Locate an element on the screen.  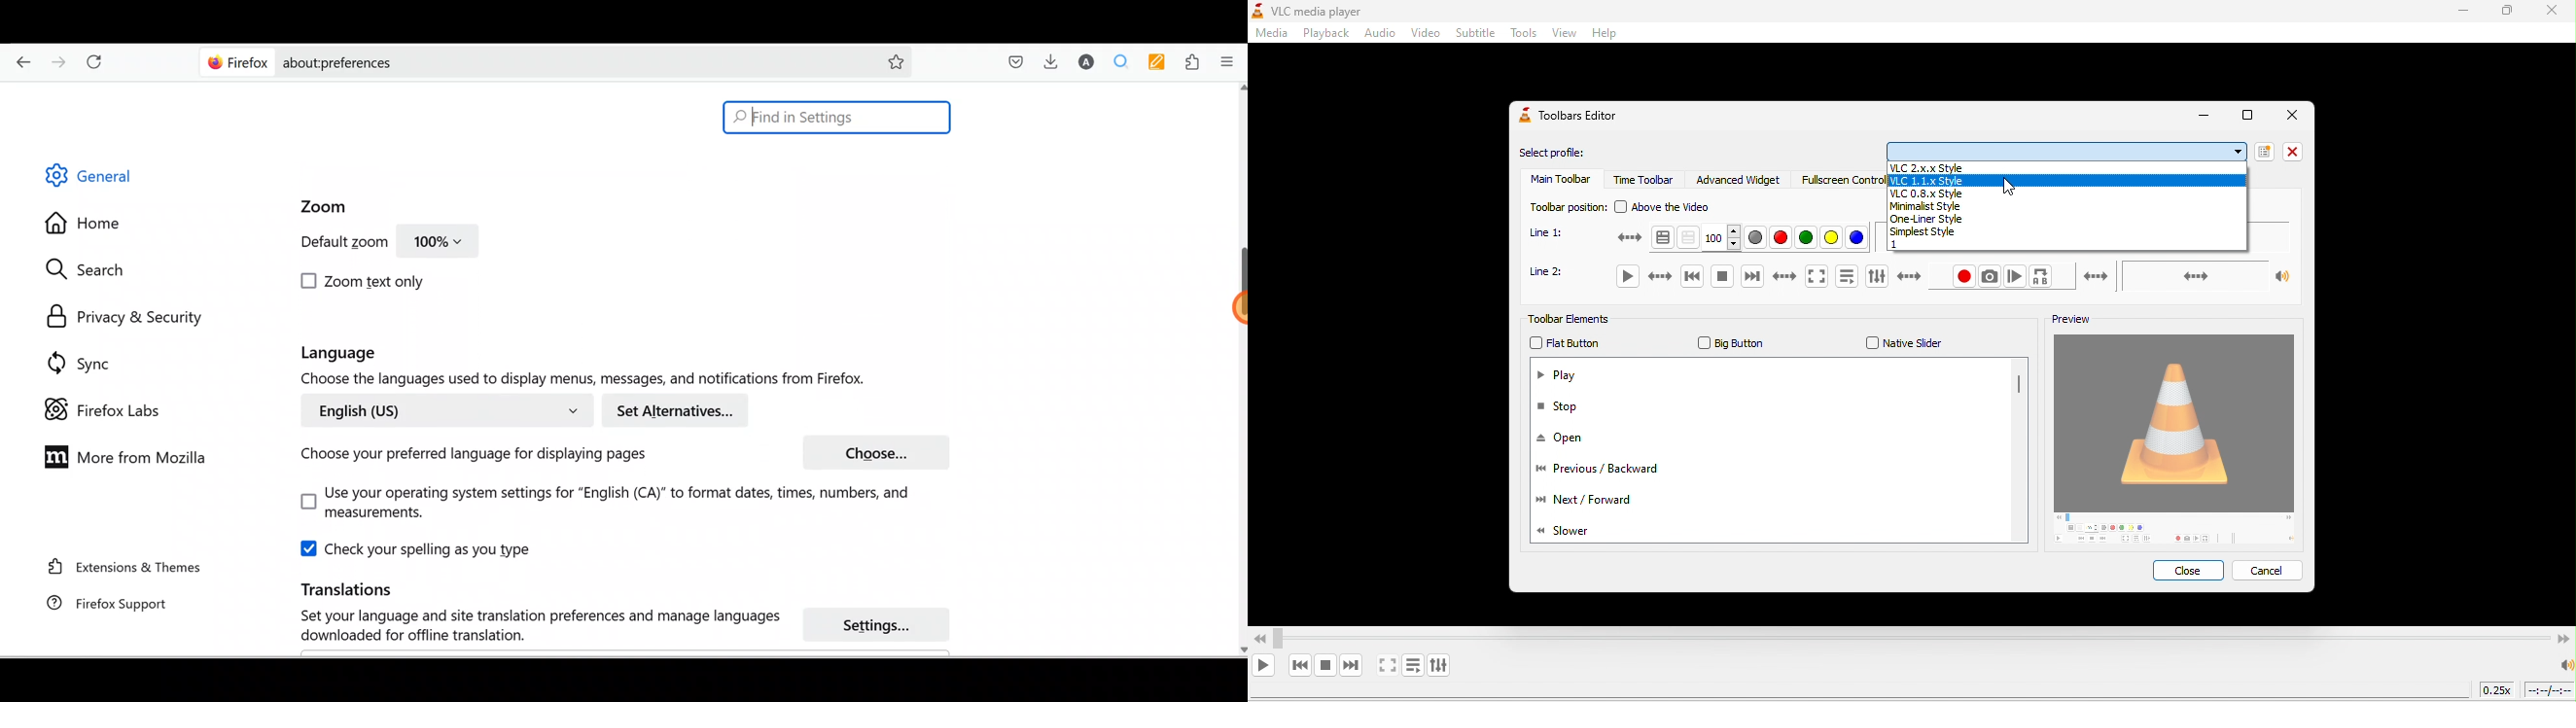
green is located at coordinates (1809, 240).